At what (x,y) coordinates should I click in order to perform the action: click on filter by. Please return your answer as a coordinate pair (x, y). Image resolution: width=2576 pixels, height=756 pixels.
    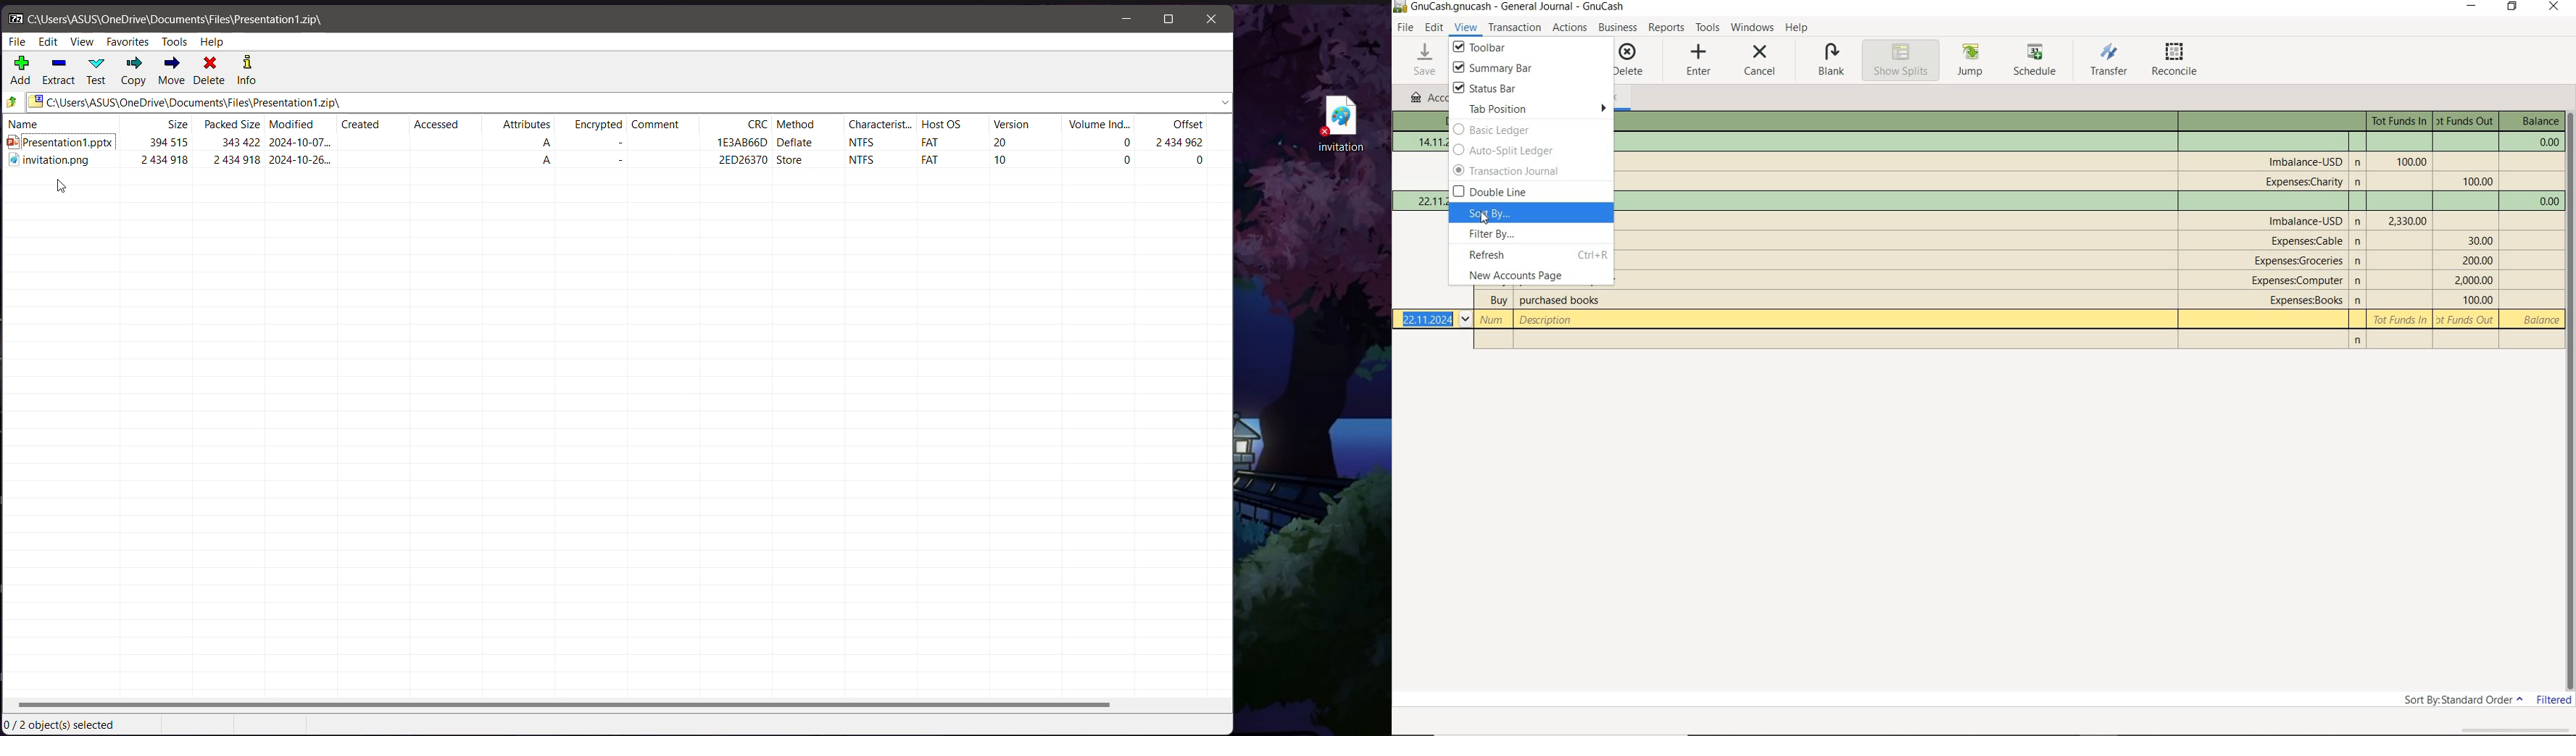
    Looking at the image, I should click on (1536, 235).